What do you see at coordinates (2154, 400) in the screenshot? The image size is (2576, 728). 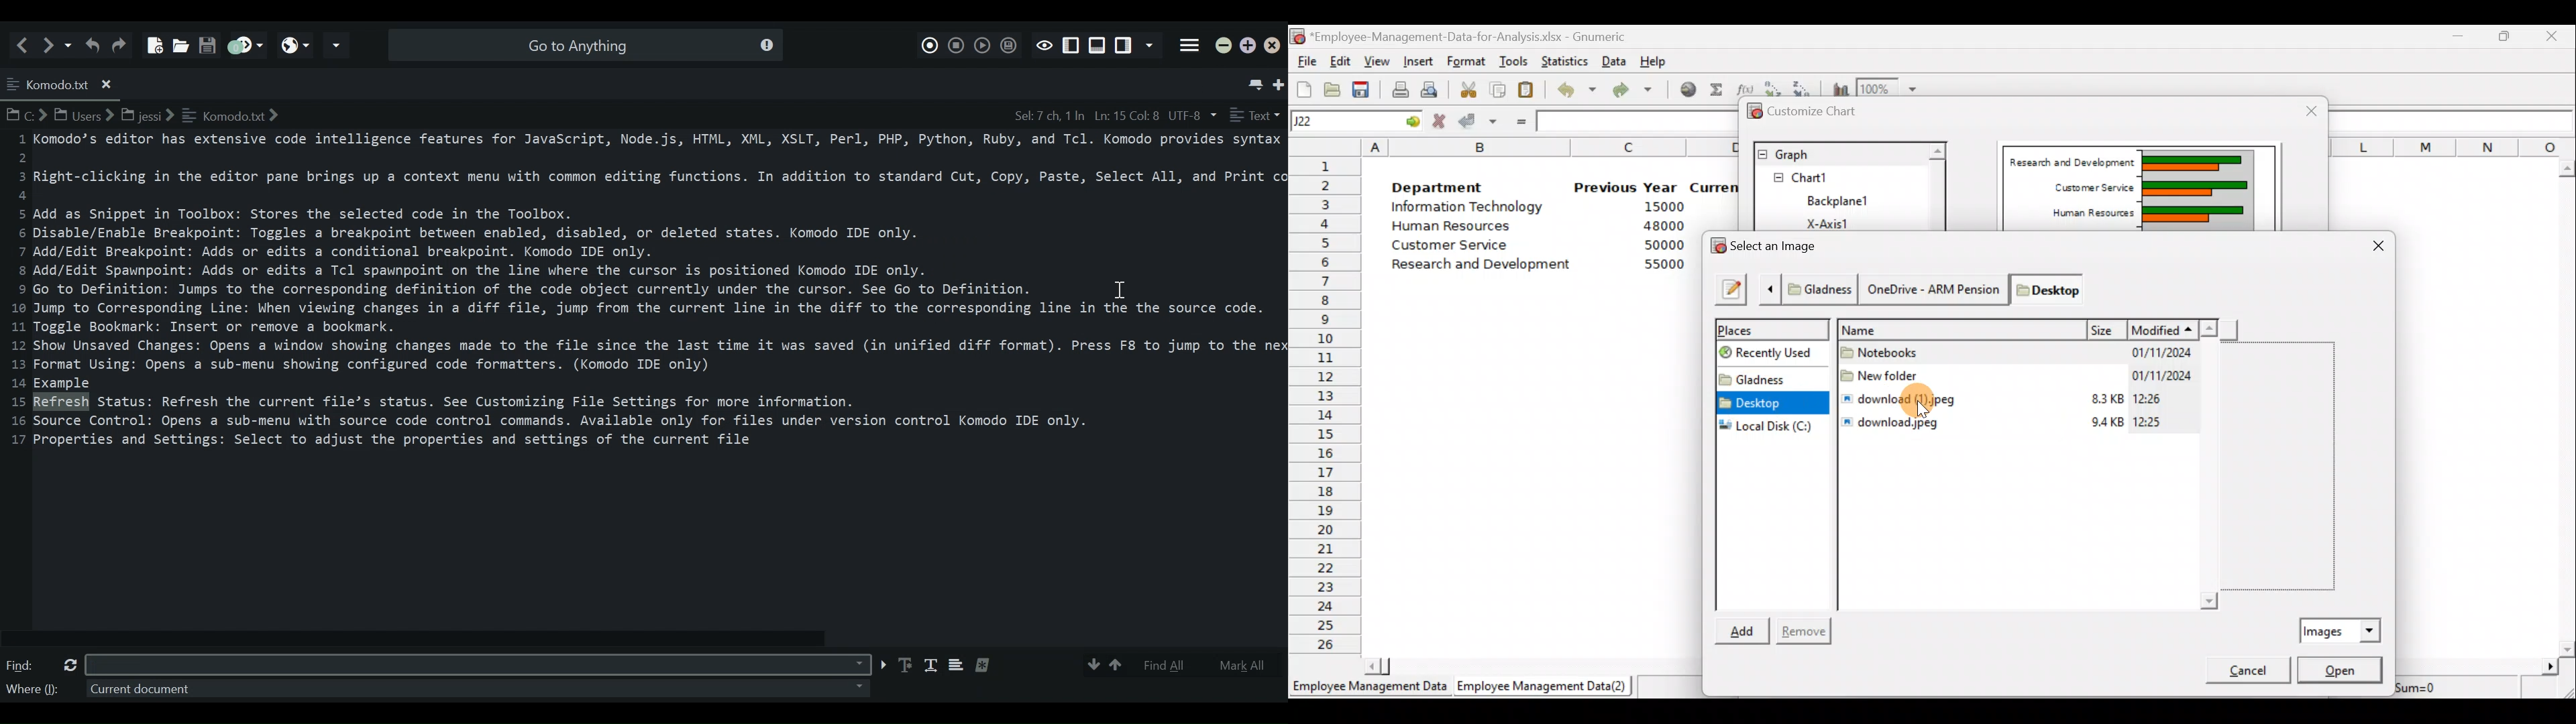 I see `12:26` at bounding box center [2154, 400].